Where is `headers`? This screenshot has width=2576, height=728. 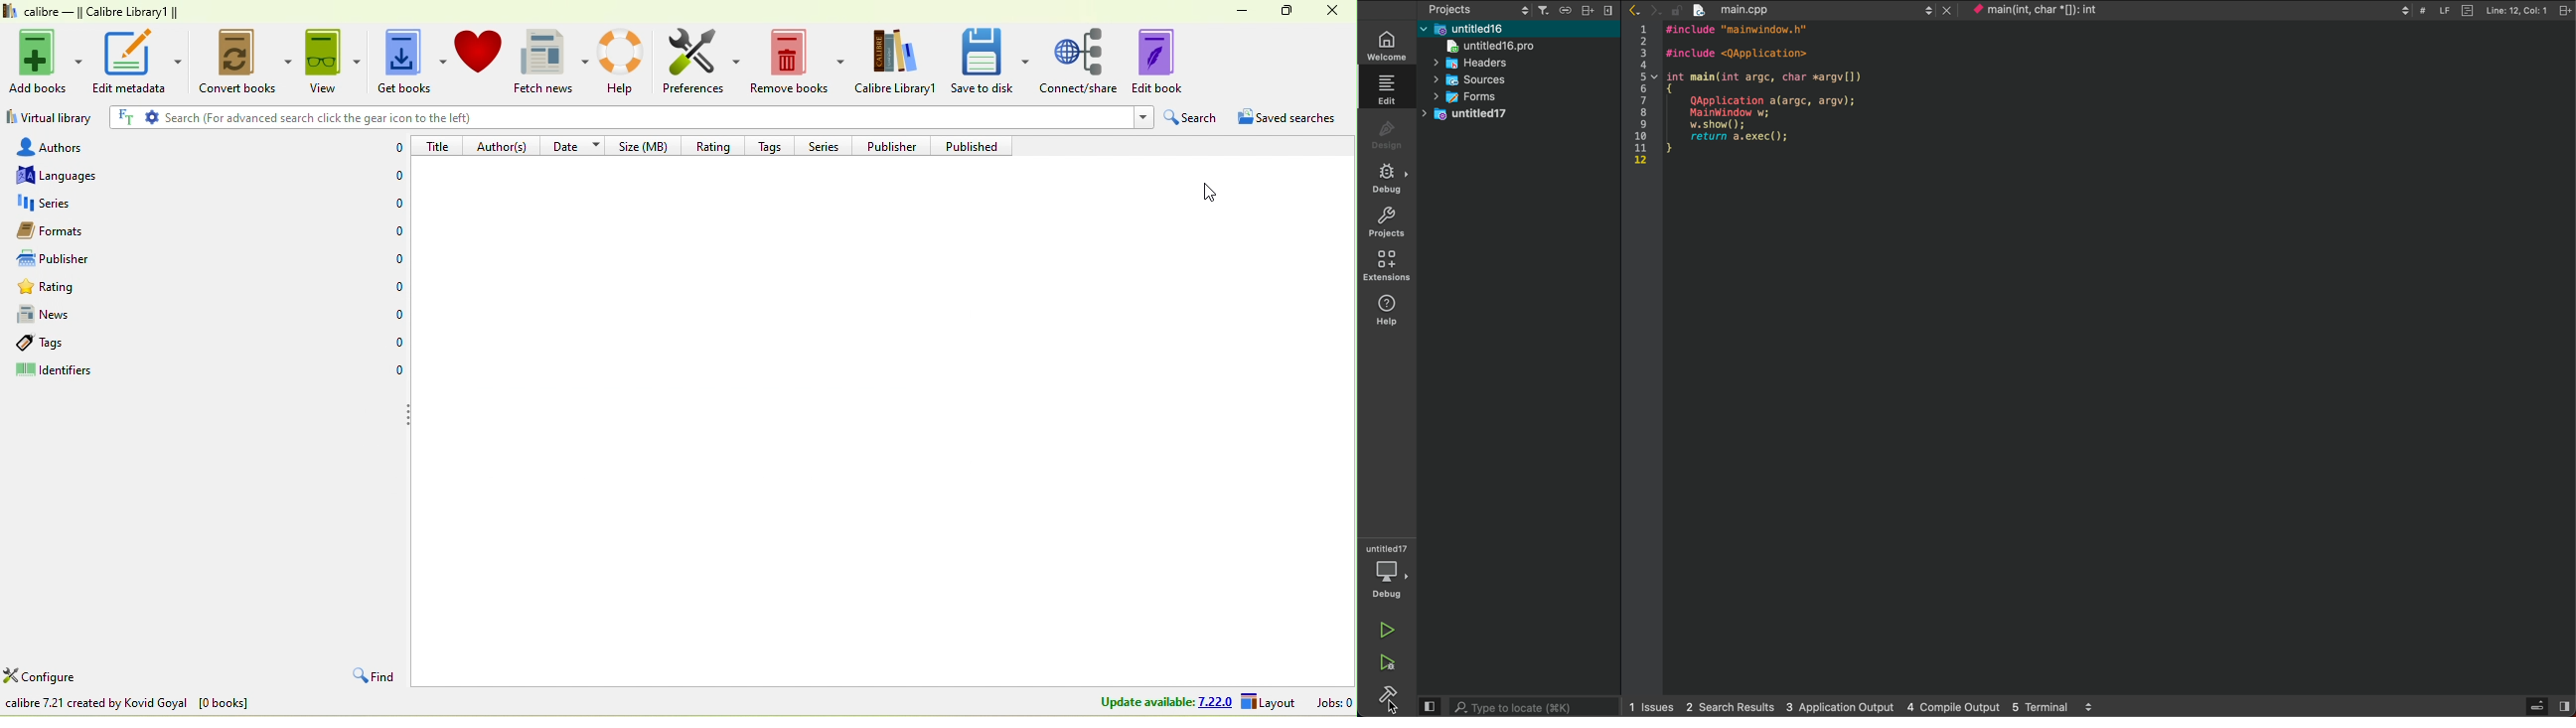 headers is located at coordinates (1479, 63).